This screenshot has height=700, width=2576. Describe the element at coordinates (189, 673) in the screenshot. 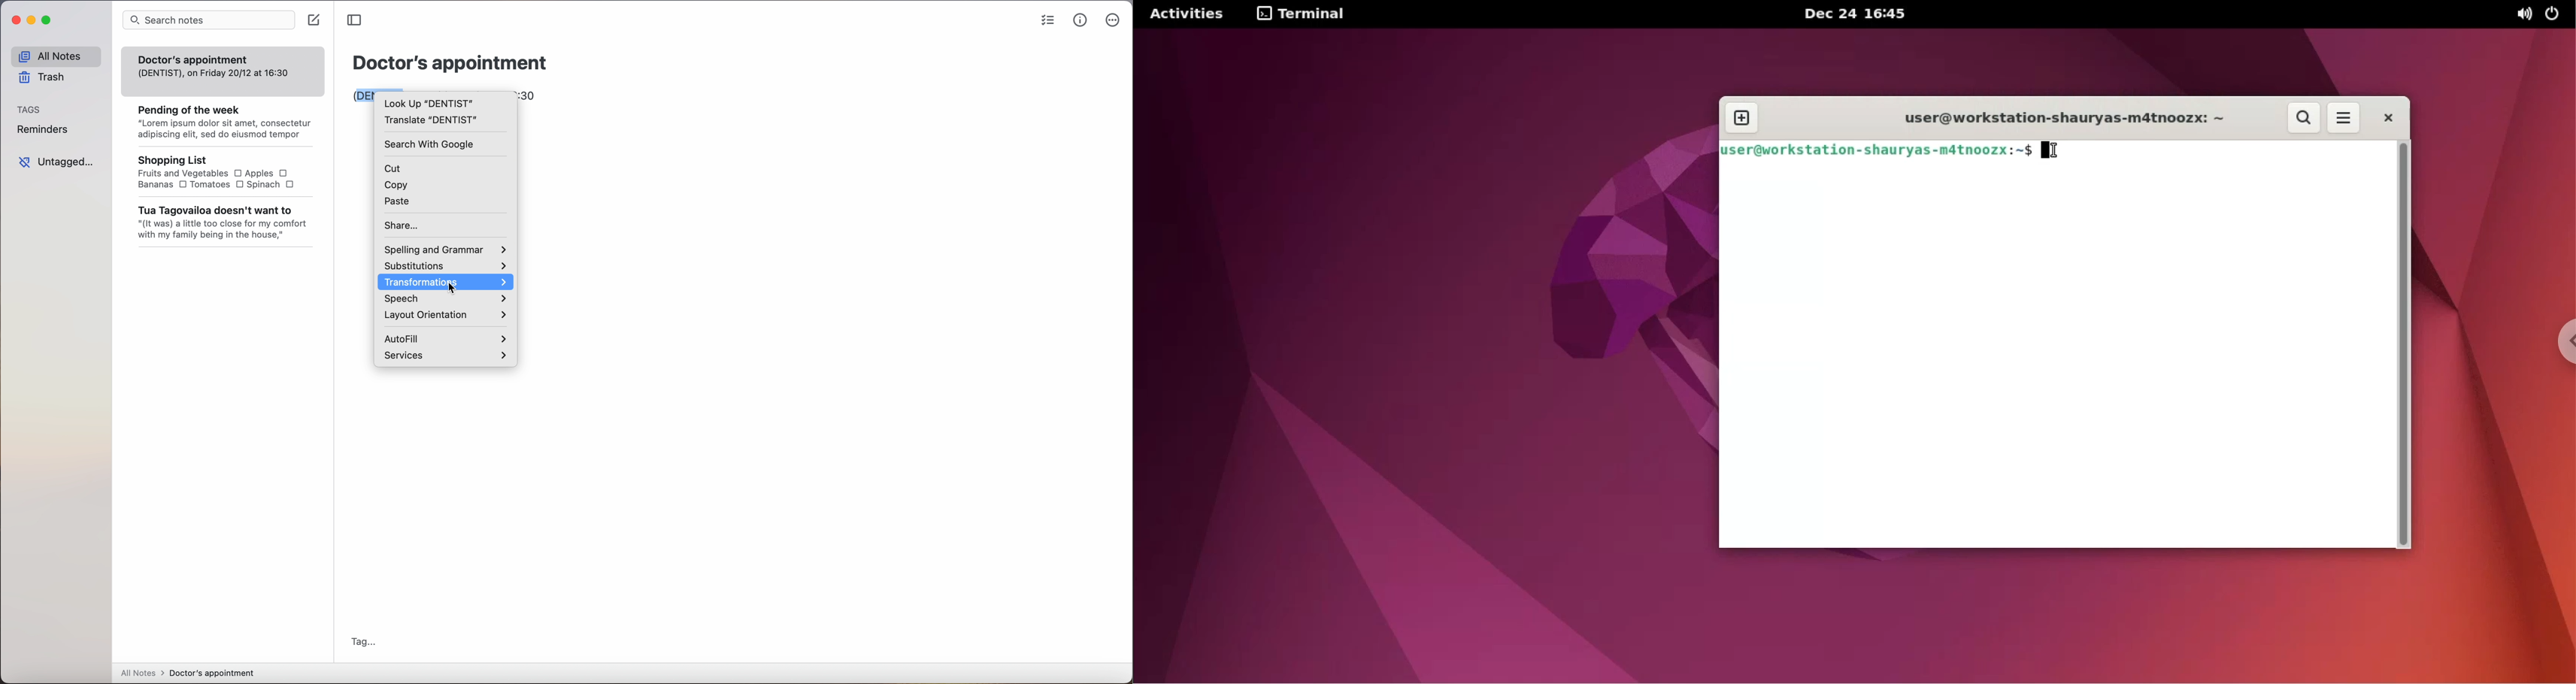

I see `all notes > Doctor's appointment` at that location.